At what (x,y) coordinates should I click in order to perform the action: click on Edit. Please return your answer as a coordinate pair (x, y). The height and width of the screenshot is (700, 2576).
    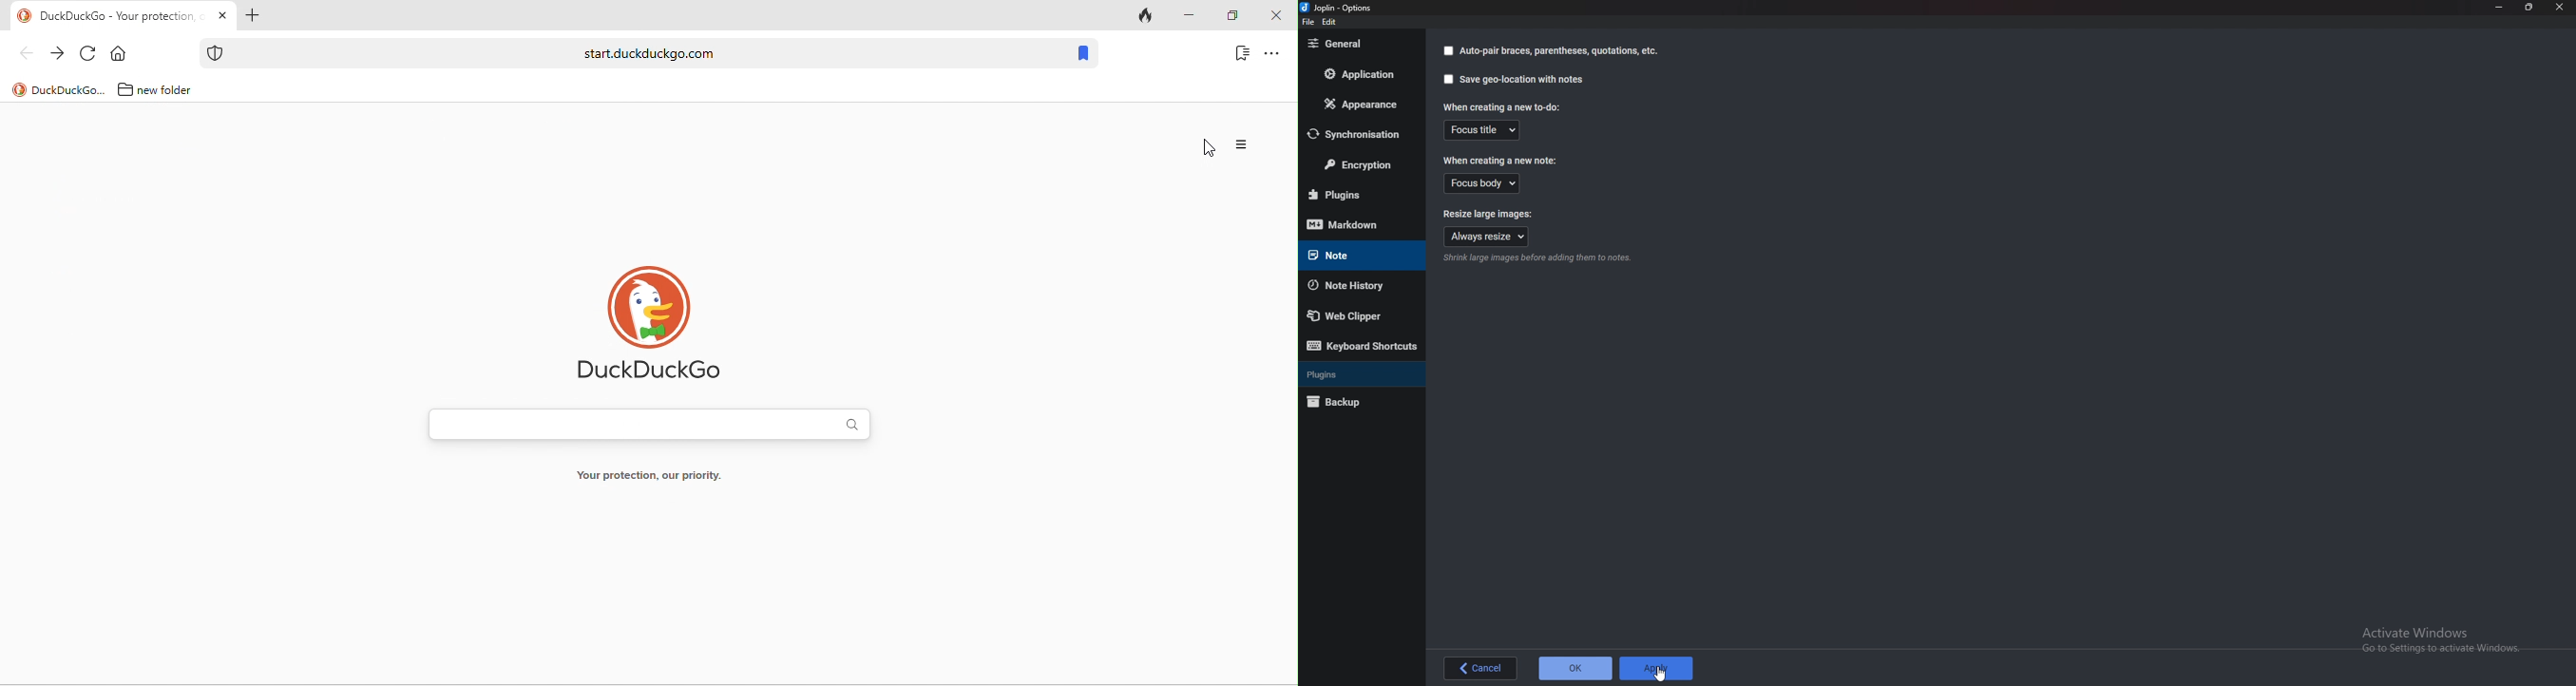
    Looking at the image, I should click on (1329, 22).